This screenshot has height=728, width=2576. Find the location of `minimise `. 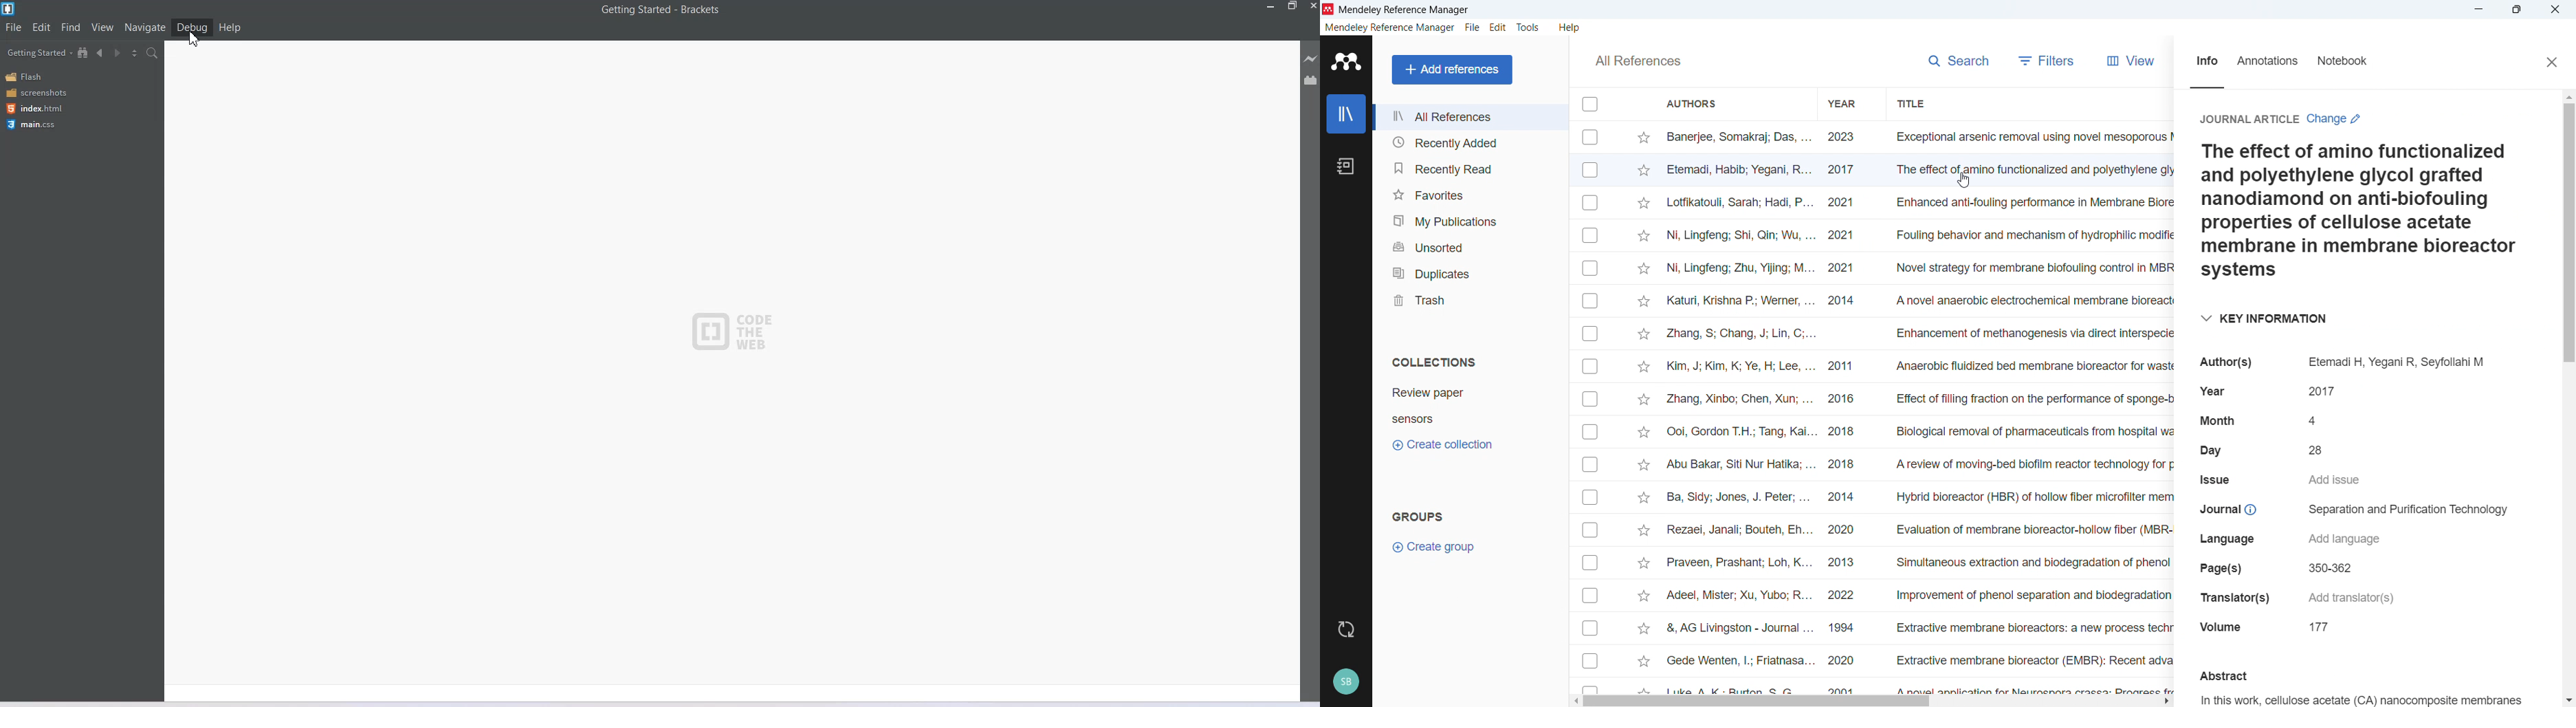

minimise  is located at coordinates (2478, 10).